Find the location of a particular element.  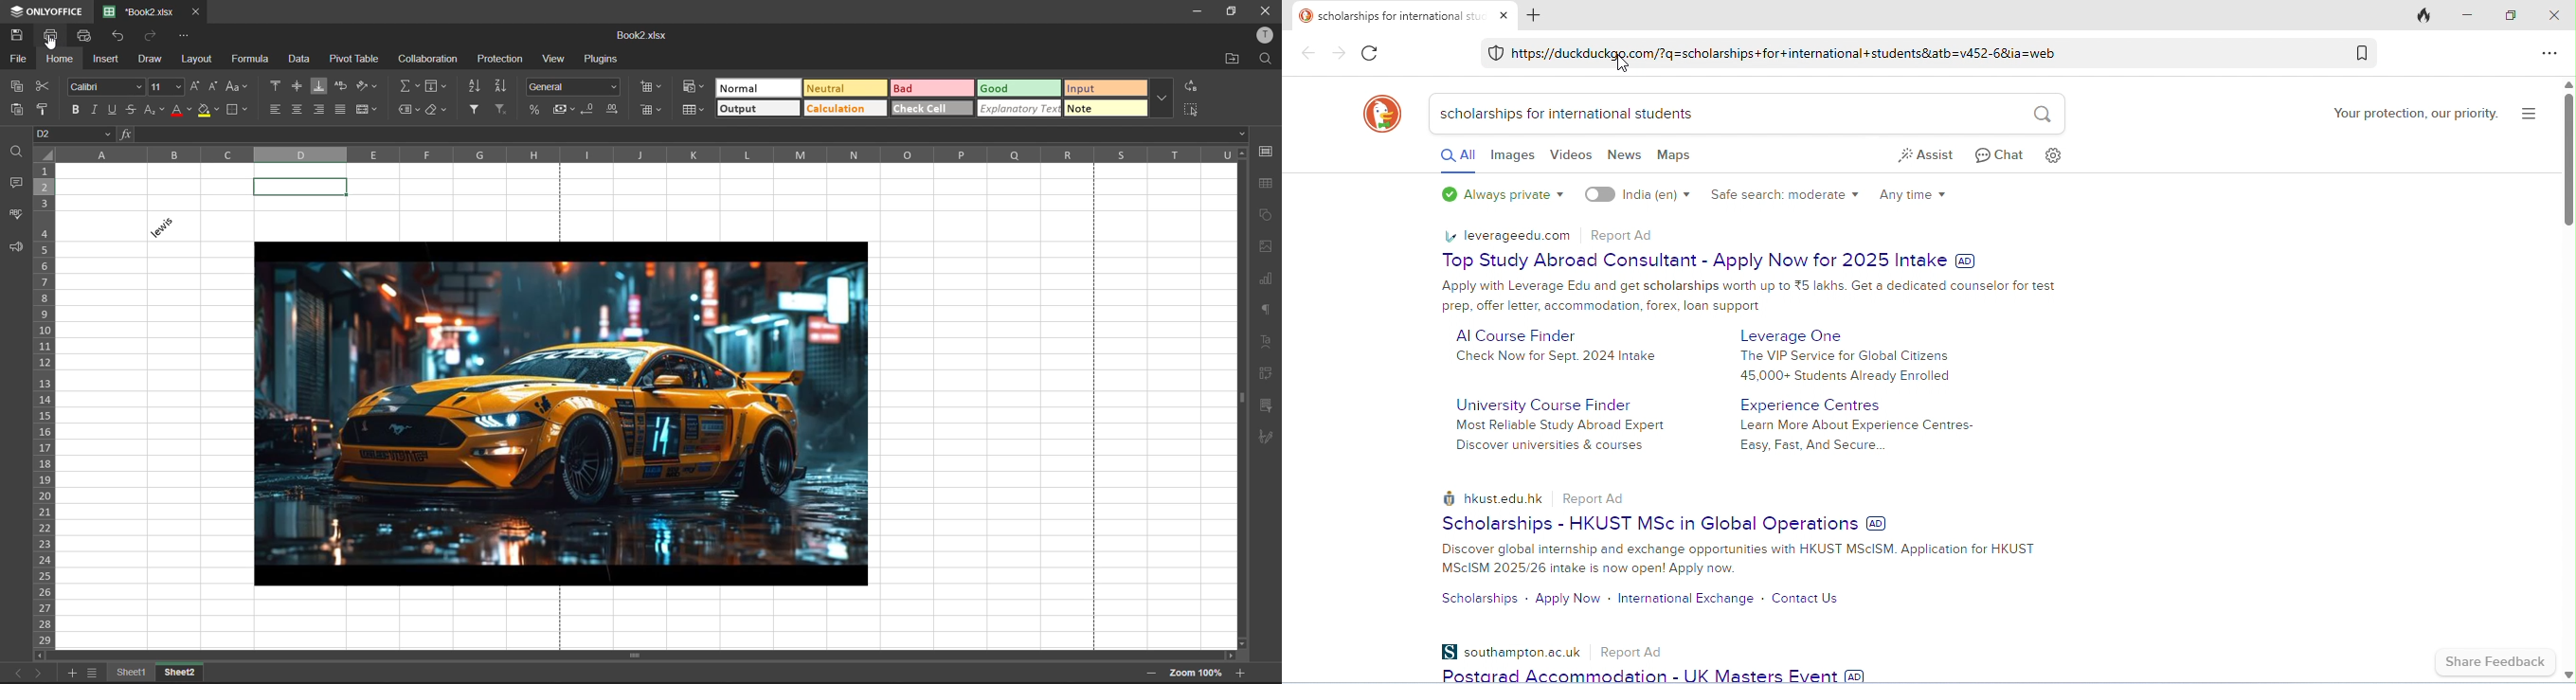

summation is located at coordinates (408, 87).